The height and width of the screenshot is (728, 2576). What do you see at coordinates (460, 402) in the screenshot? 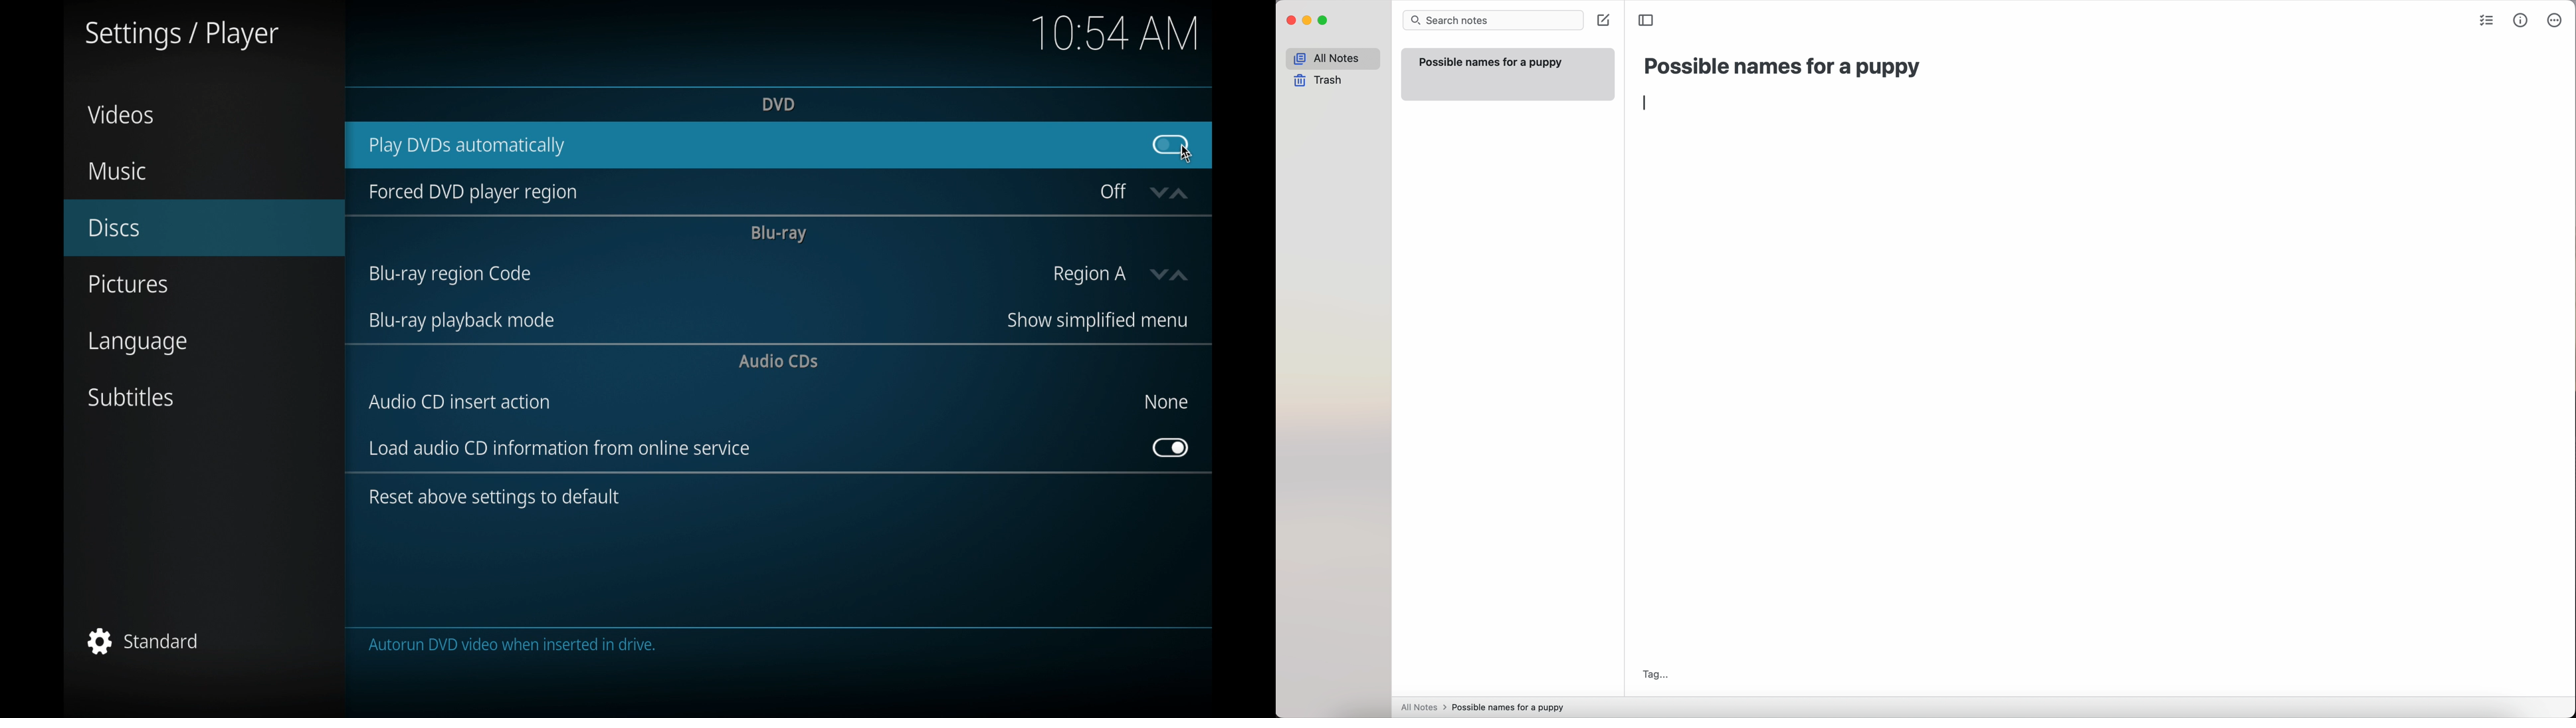
I see `audio cd insert action` at bounding box center [460, 402].